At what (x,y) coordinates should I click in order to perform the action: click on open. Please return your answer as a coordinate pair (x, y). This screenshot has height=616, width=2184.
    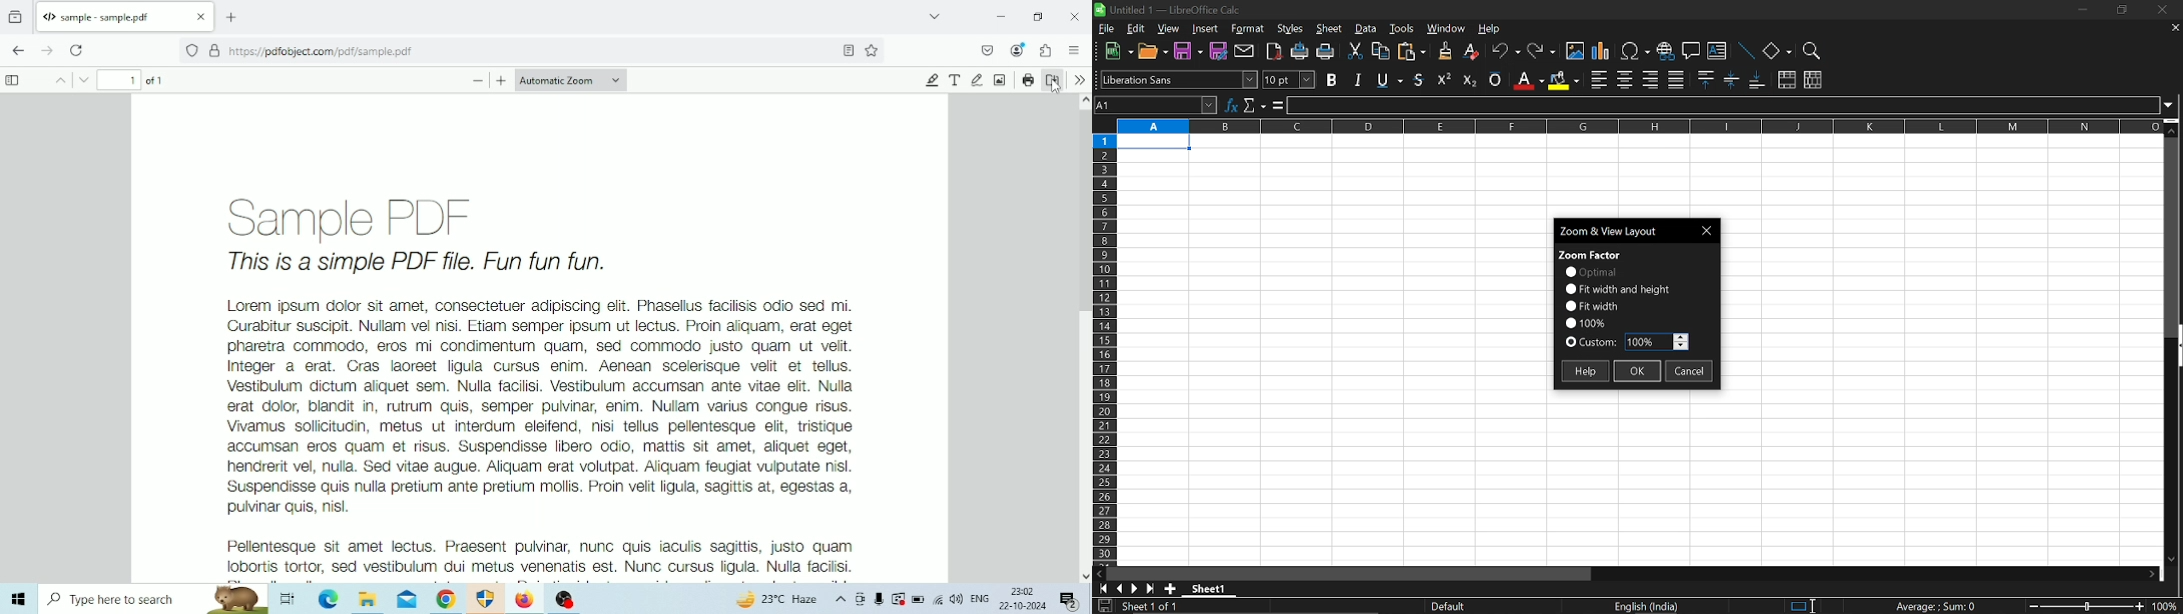
    Looking at the image, I should click on (1154, 54).